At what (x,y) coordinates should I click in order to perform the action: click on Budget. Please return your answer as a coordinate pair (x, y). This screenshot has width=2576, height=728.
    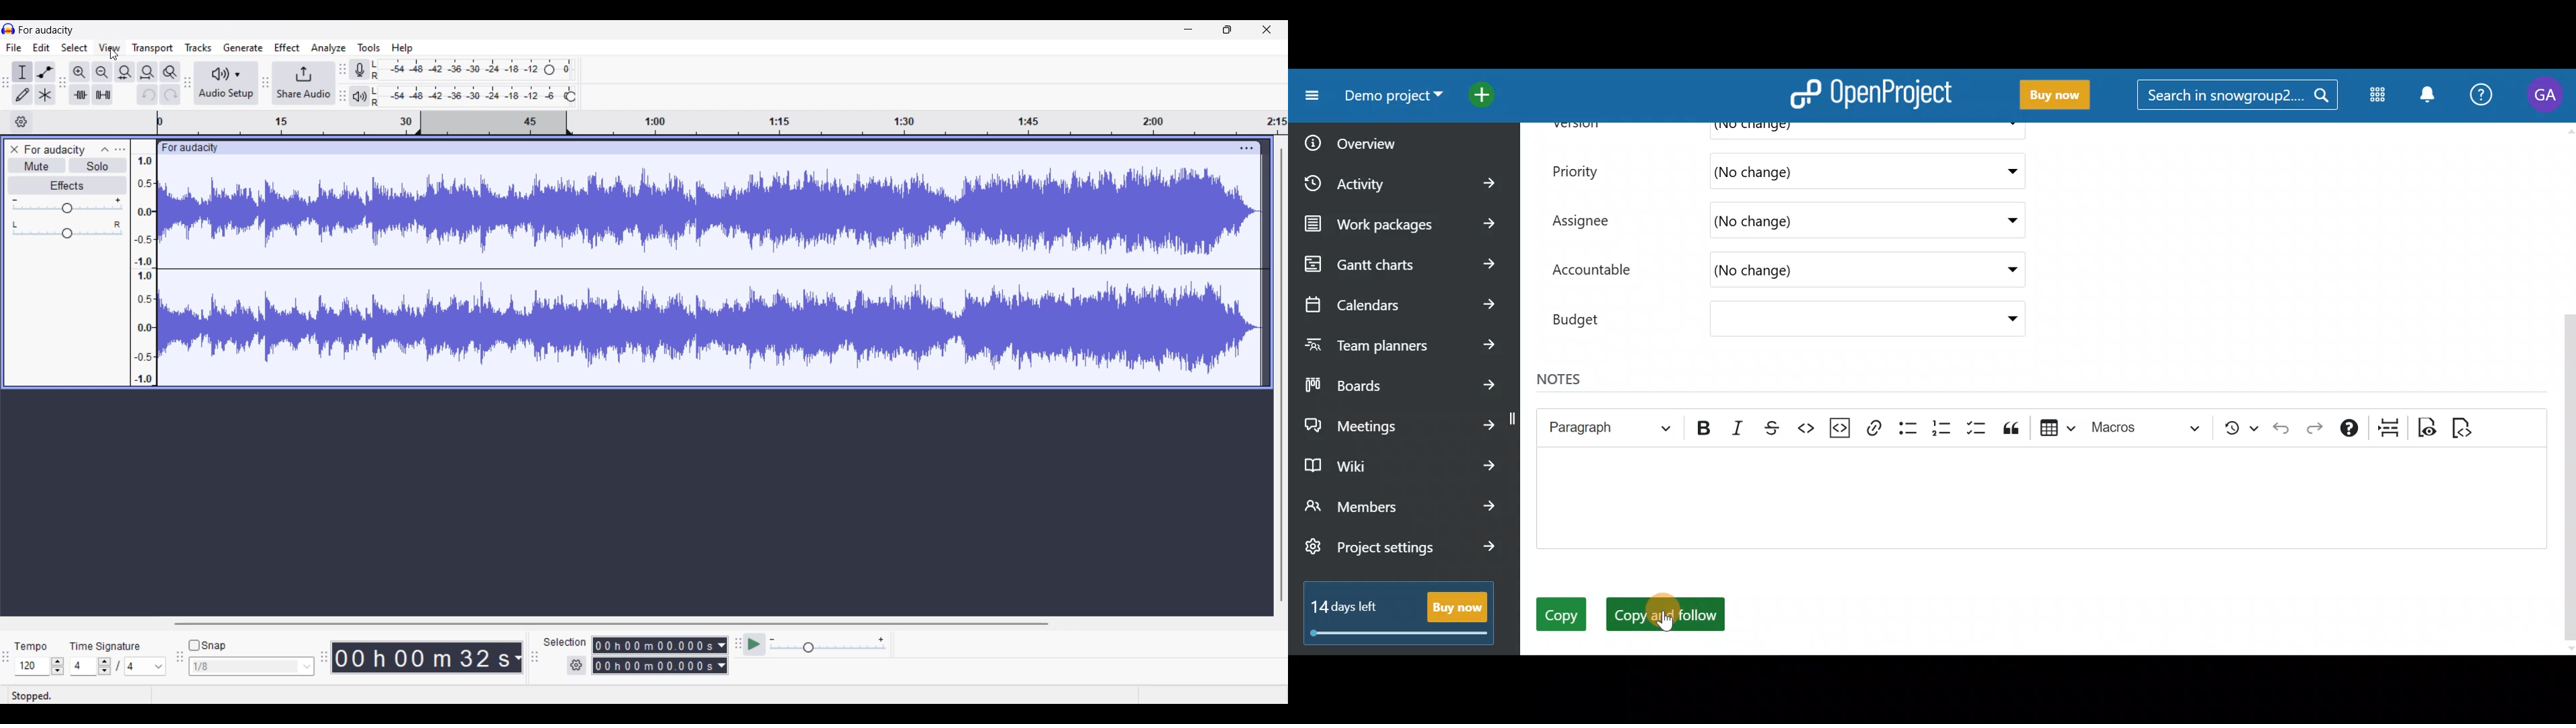
    Looking at the image, I should click on (1783, 321).